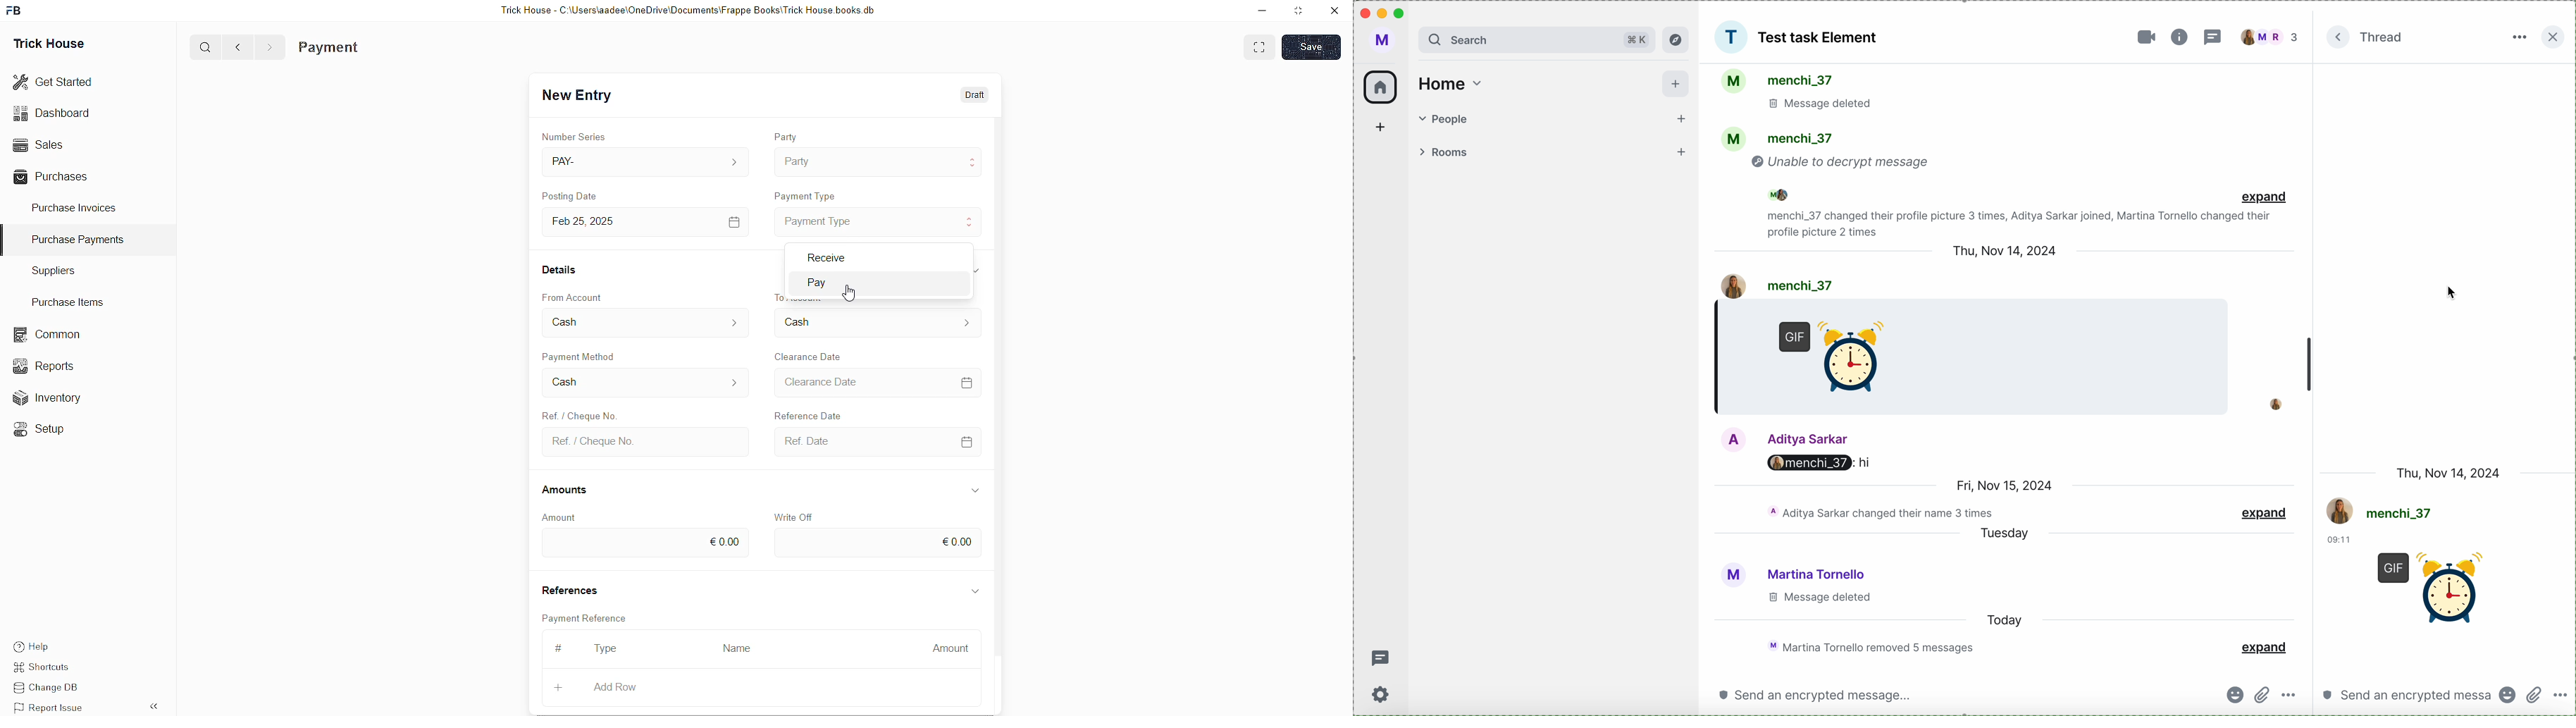  Describe the element at coordinates (44, 429) in the screenshot. I see `«© Setup` at that location.